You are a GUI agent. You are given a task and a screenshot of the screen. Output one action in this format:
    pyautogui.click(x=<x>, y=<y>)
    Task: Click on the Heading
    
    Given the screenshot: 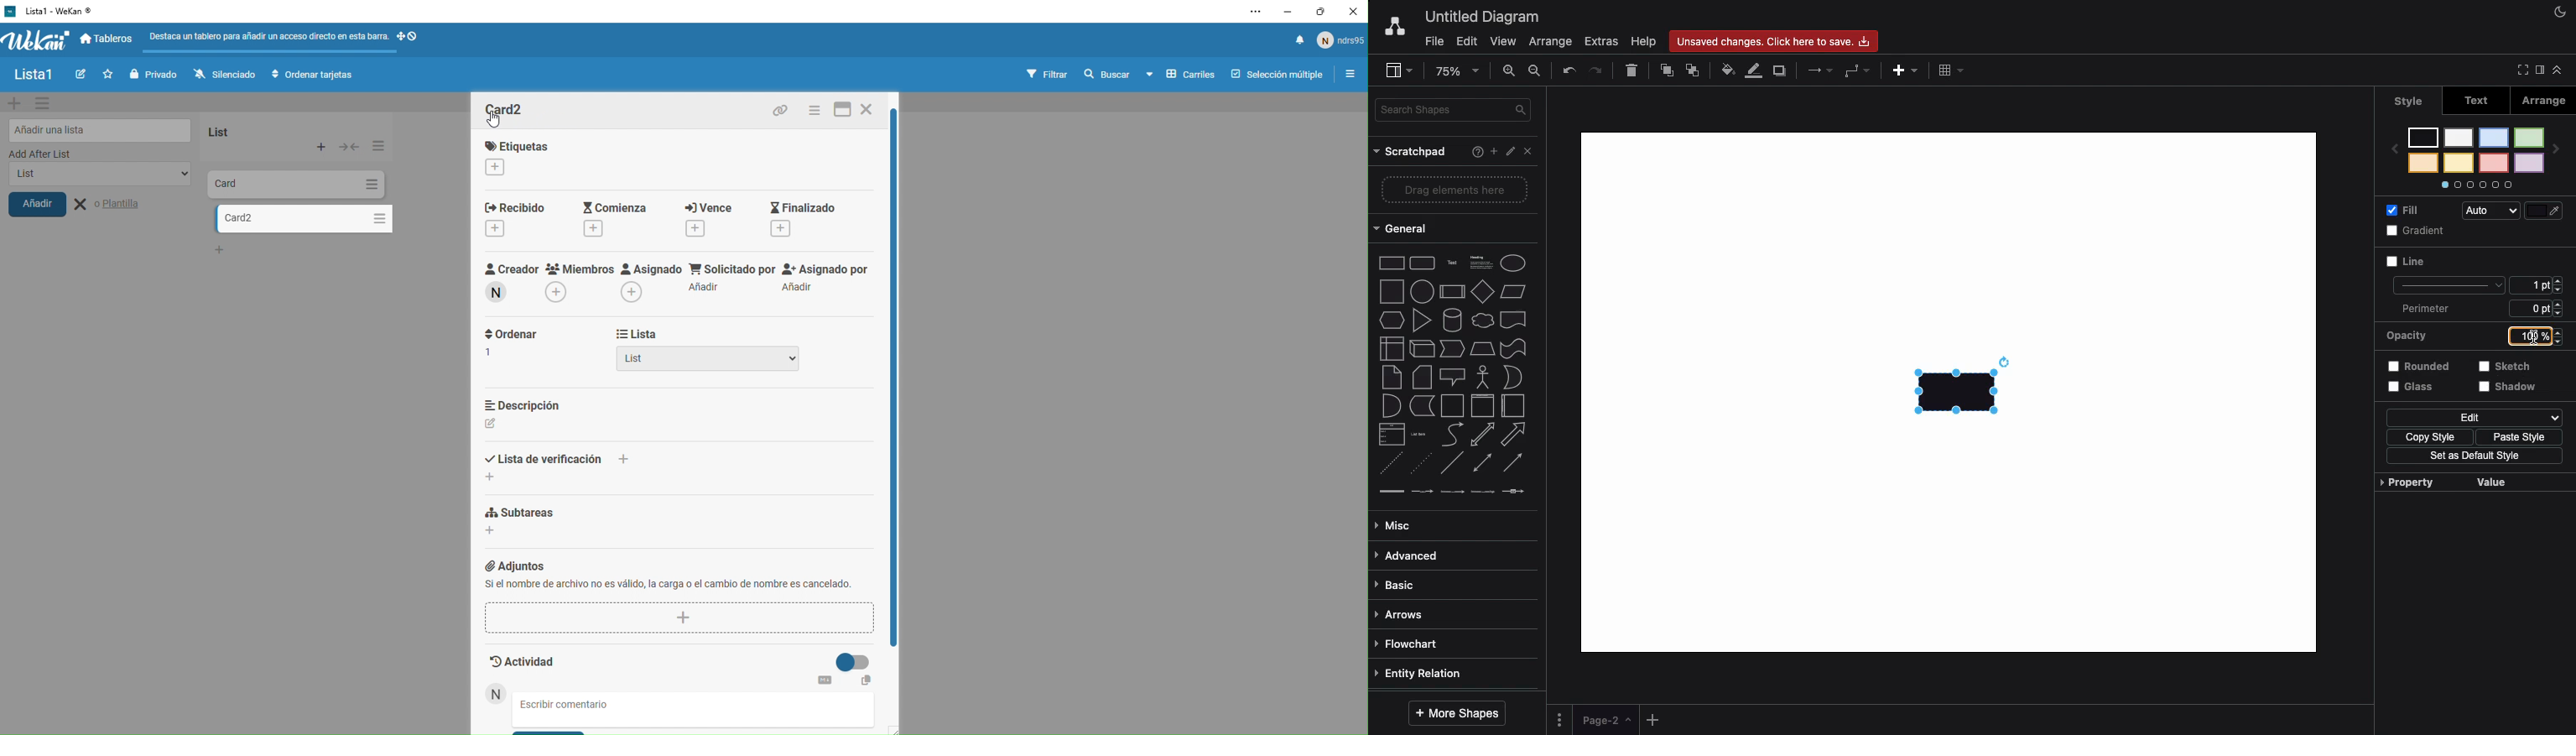 What is the action you would take?
    pyautogui.click(x=1481, y=265)
    